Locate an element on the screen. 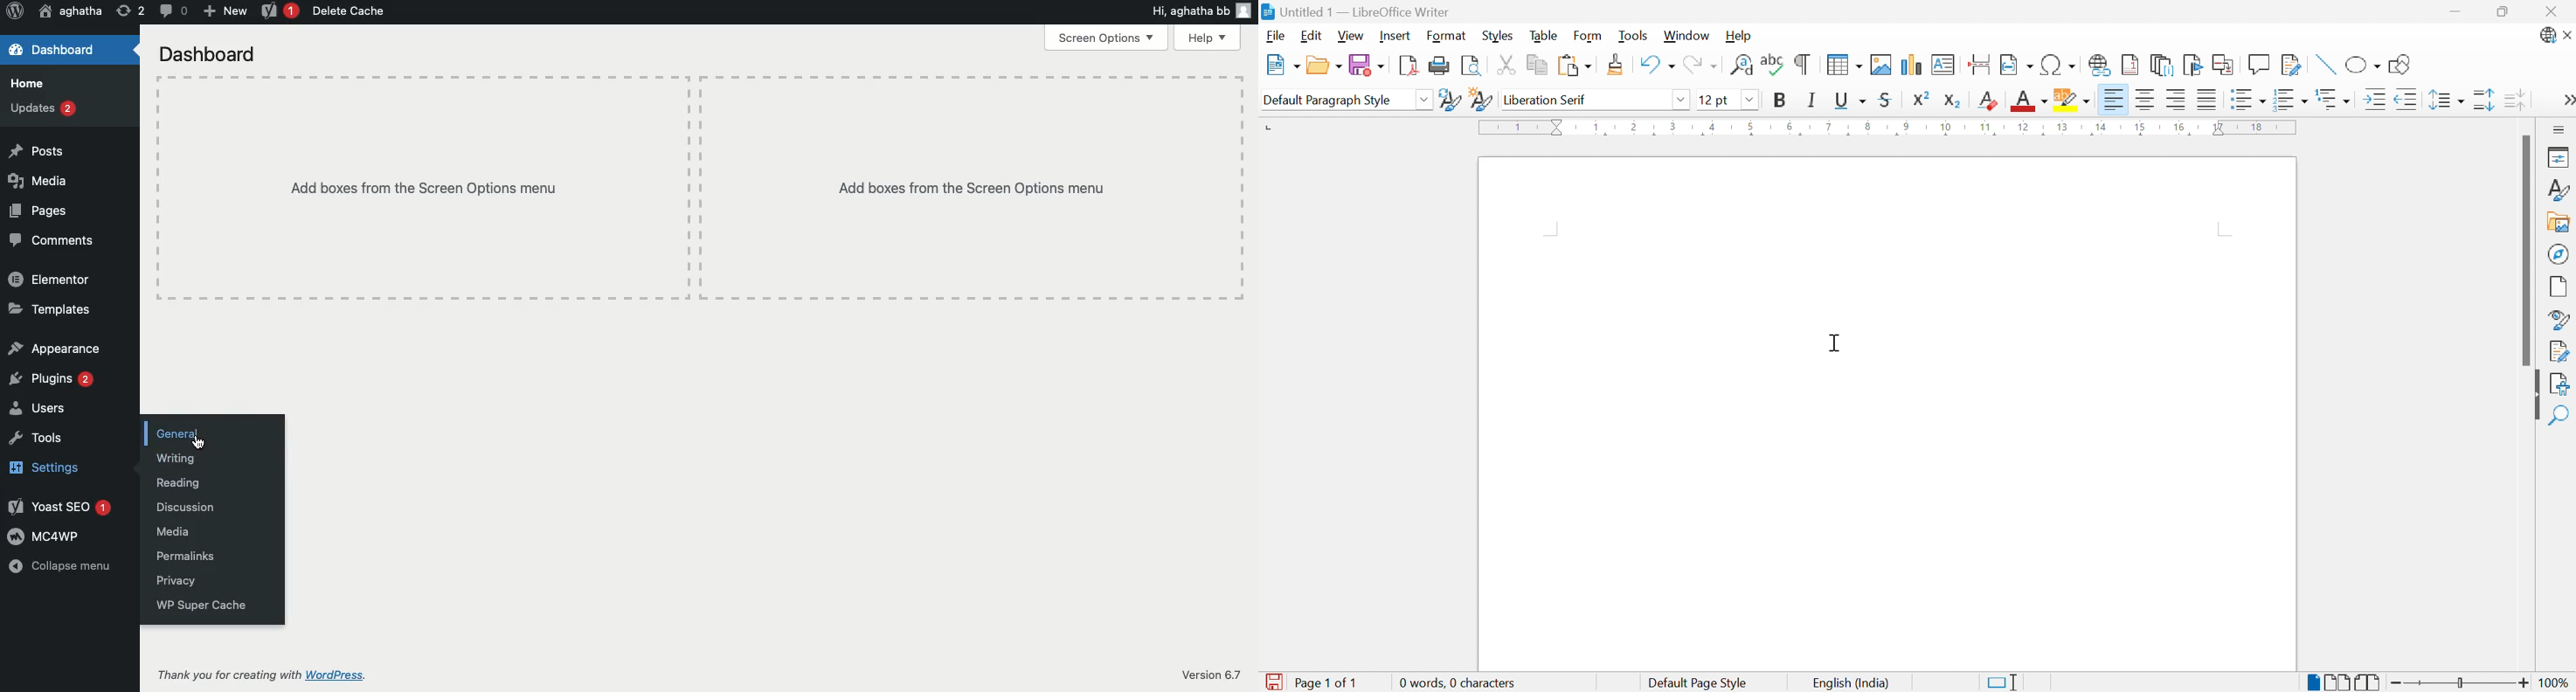  Insert field is located at coordinates (2016, 65).